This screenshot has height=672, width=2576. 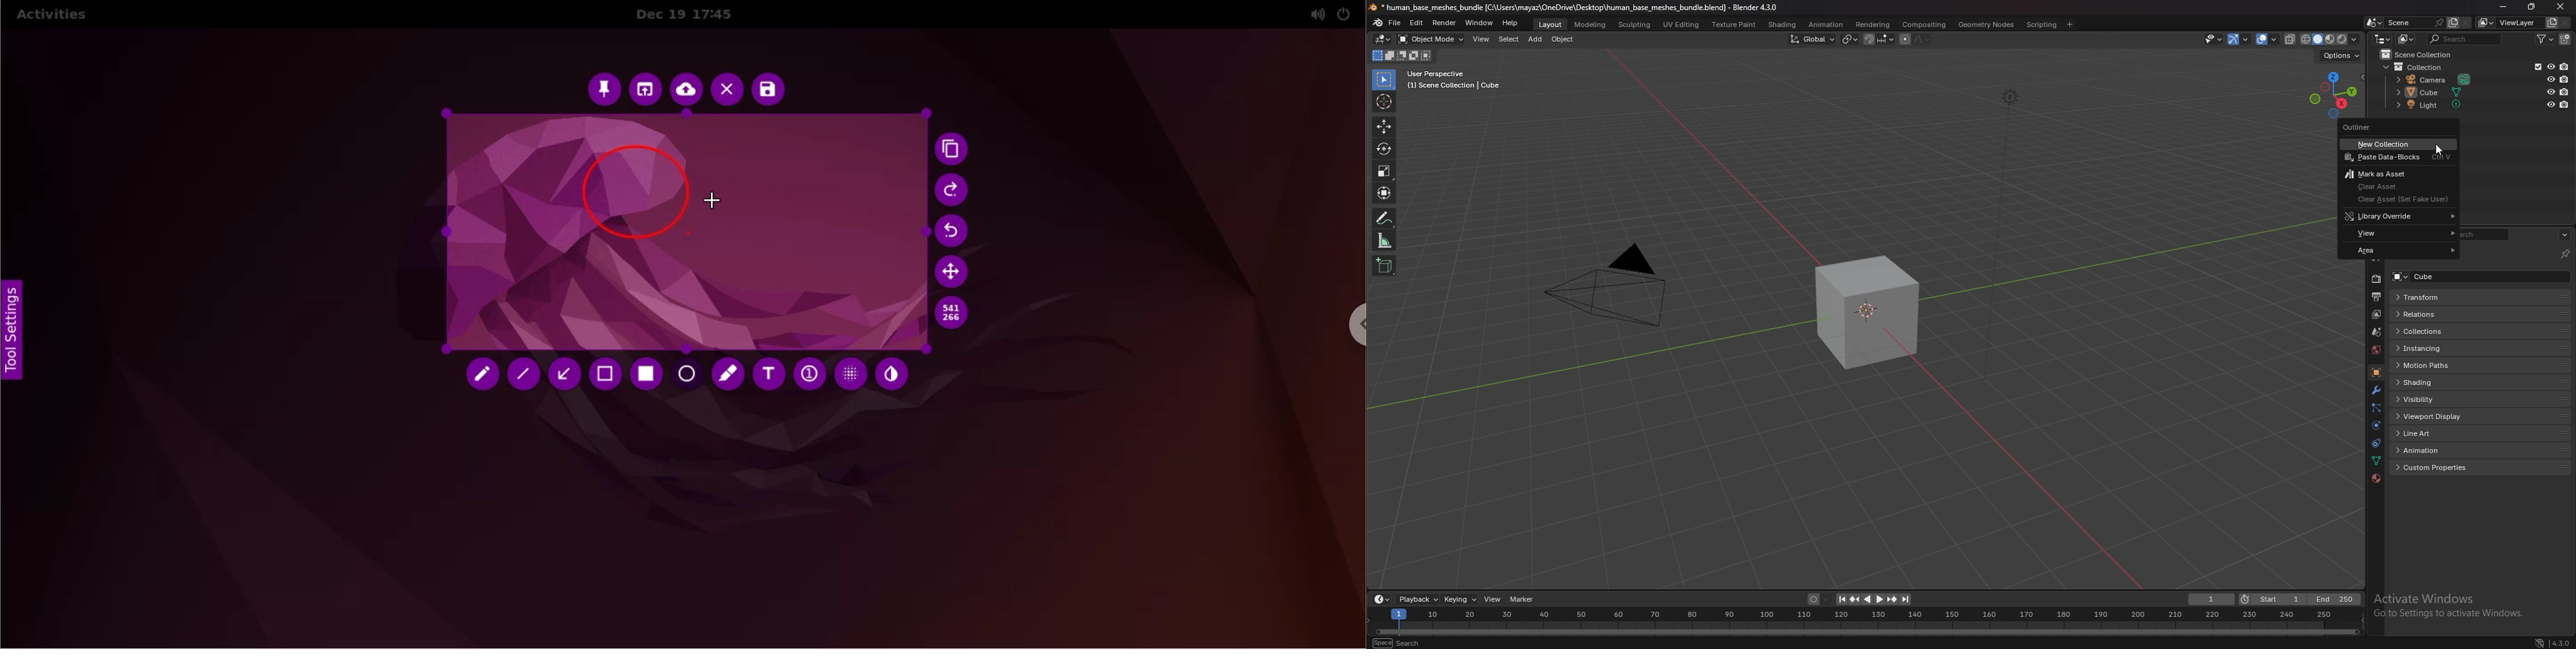 What do you see at coordinates (2503, 6) in the screenshot?
I see `minimize` at bounding box center [2503, 6].